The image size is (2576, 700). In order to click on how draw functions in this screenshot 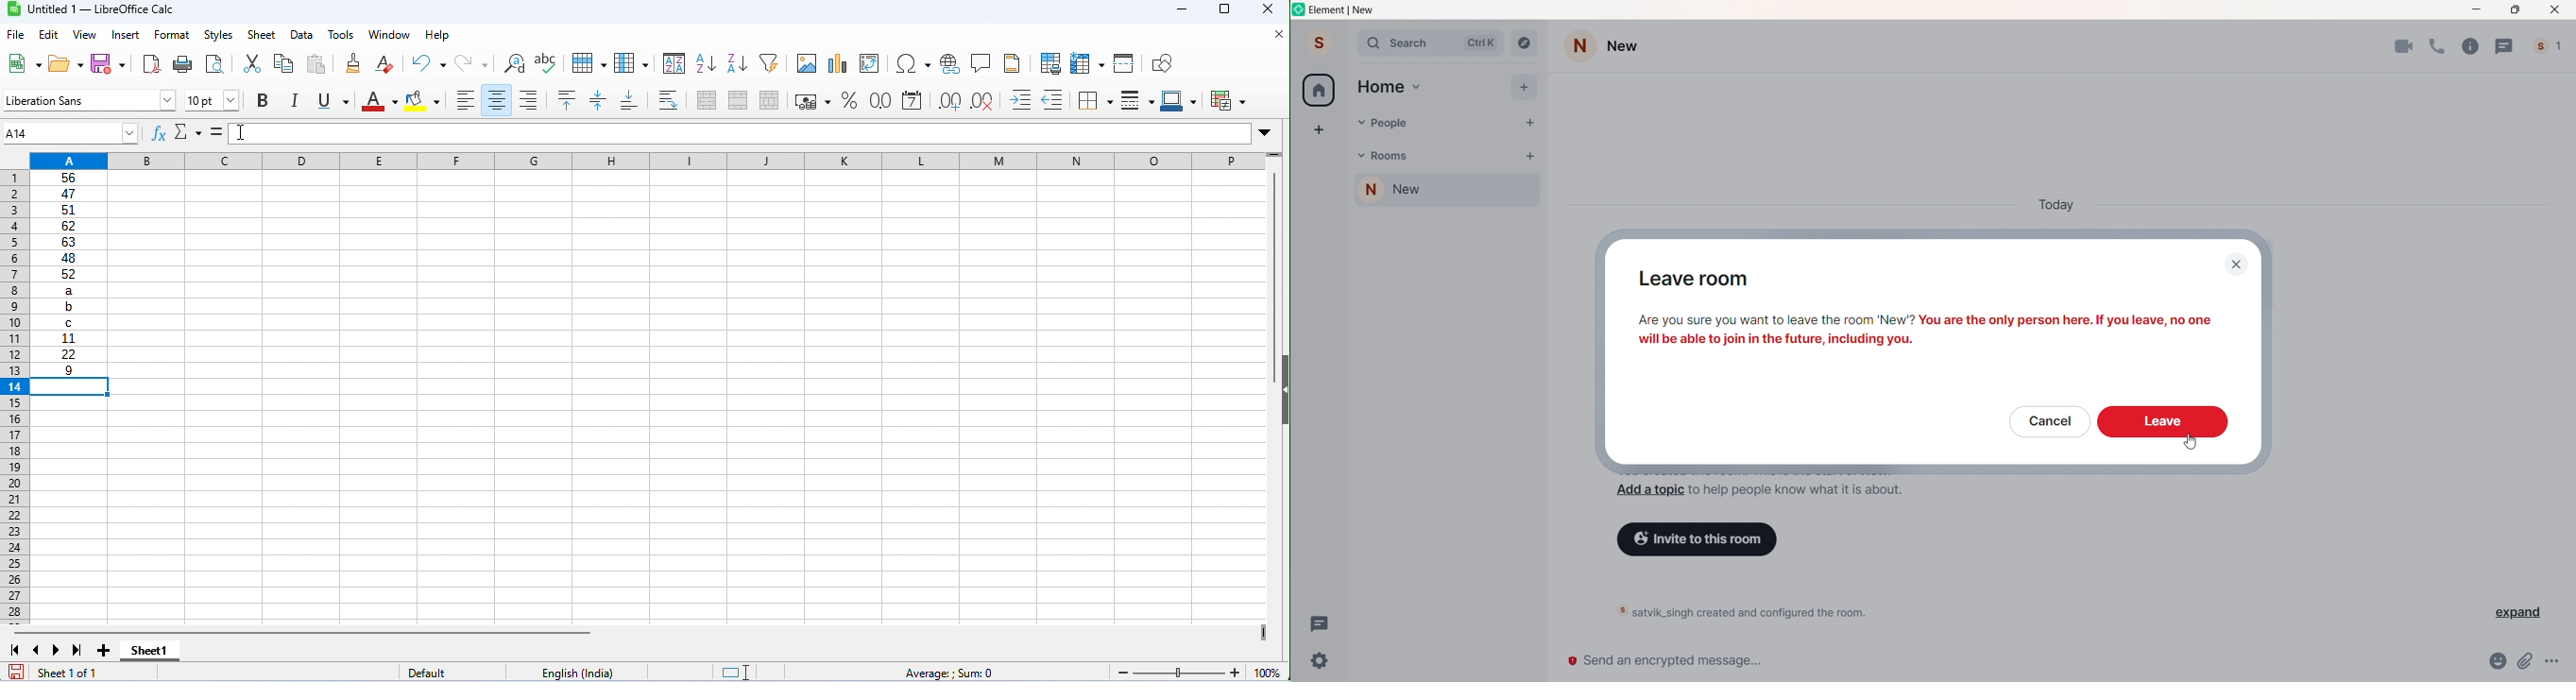, I will do `click(1164, 63)`.